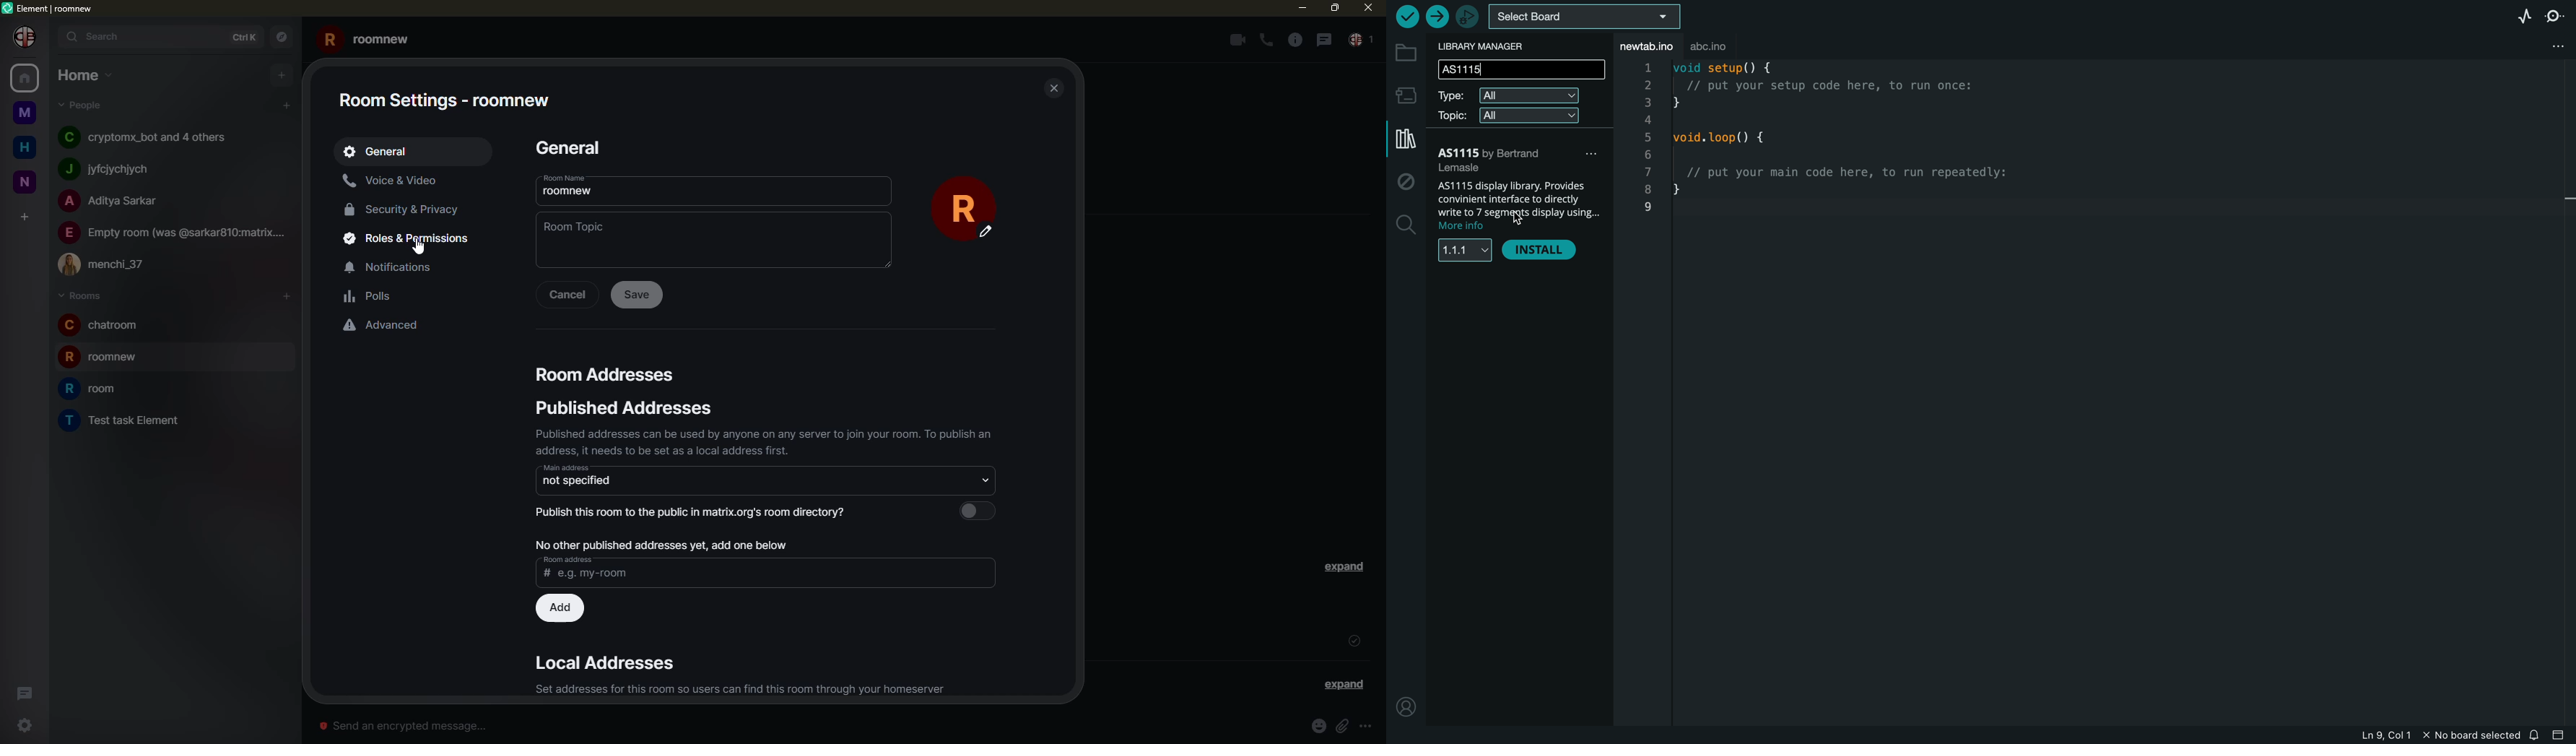 This screenshot has height=756, width=2576. Describe the element at coordinates (570, 185) in the screenshot. I see `room name` at that location.